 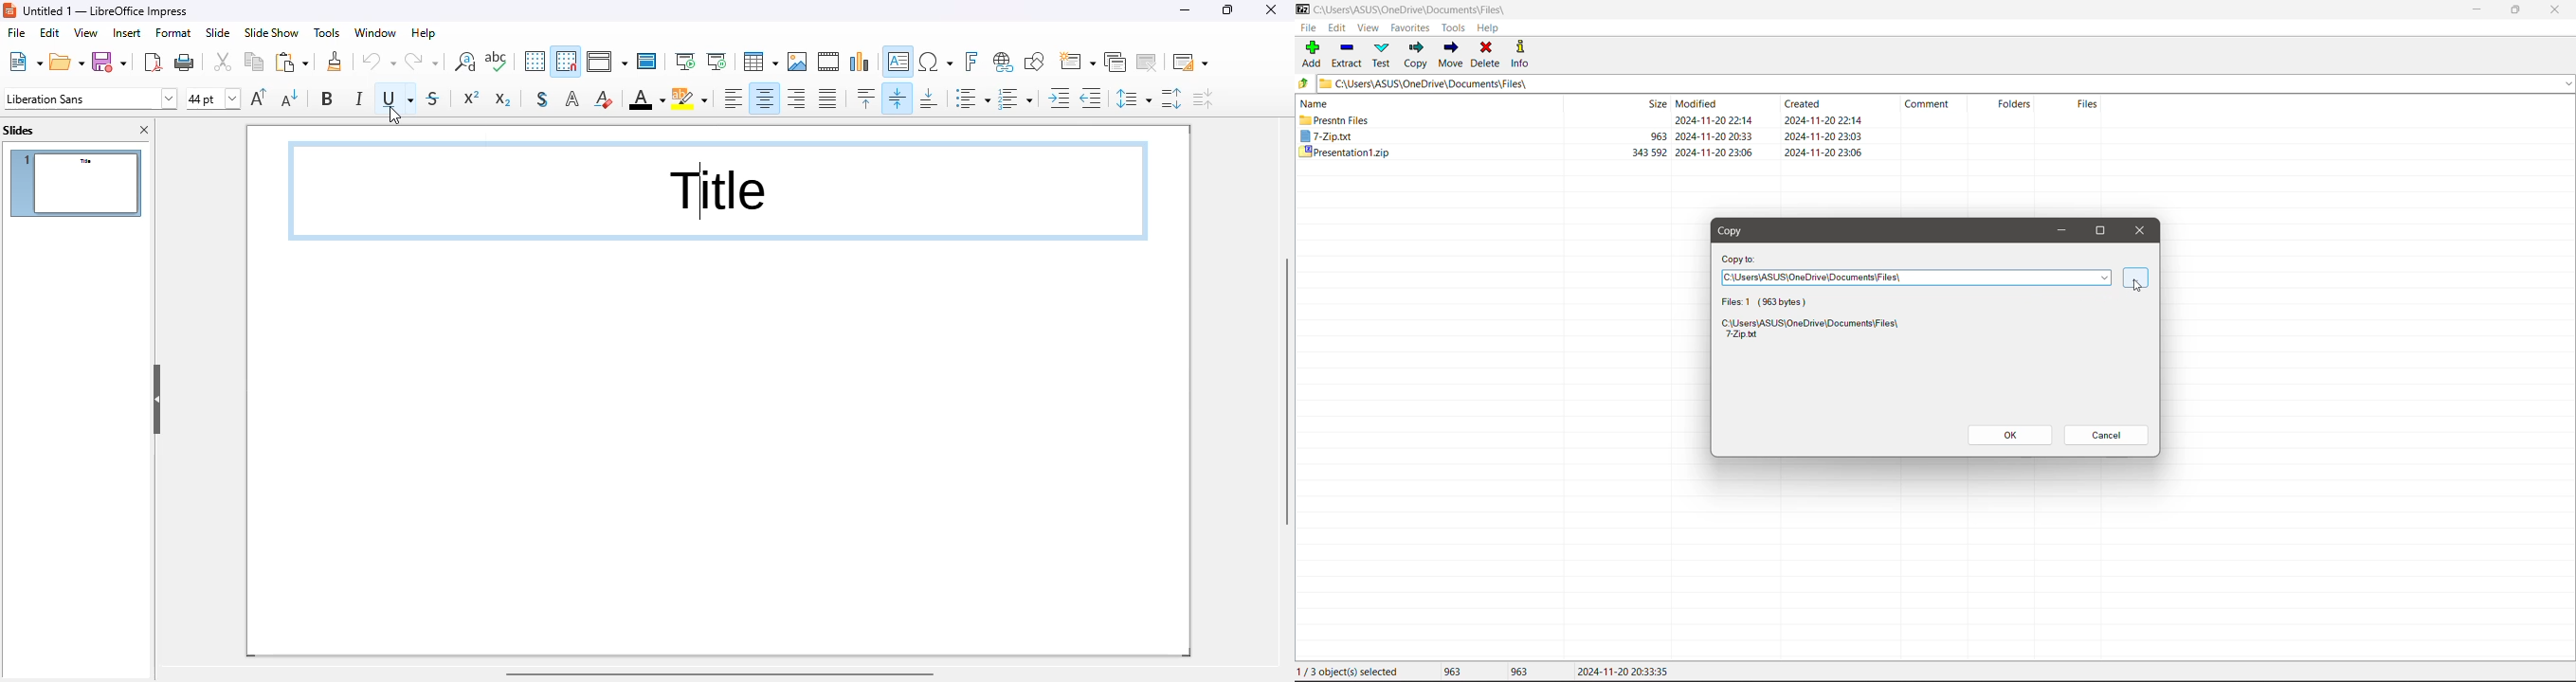 What do you see at coordinates (379, 61) in the screenshot?
I see `undo` at bounding box center [379, 61].